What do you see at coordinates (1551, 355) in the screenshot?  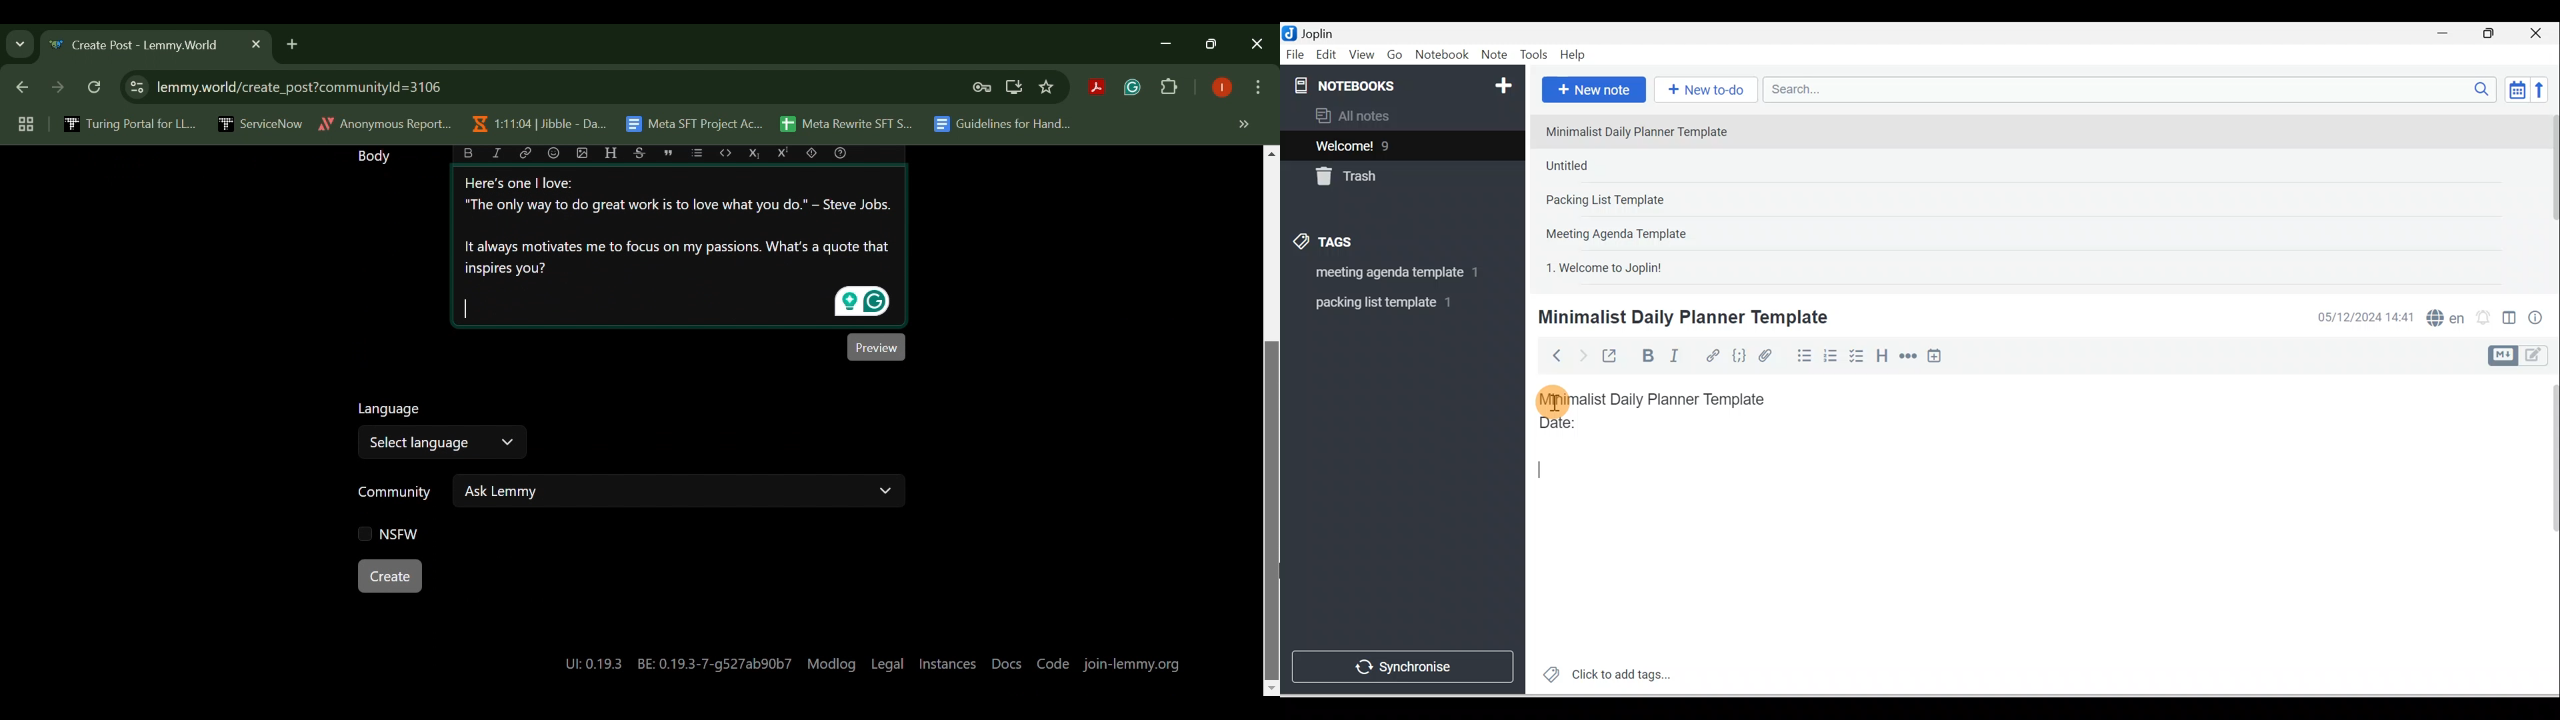 I see `Back` at bounding box center [1551, 355].